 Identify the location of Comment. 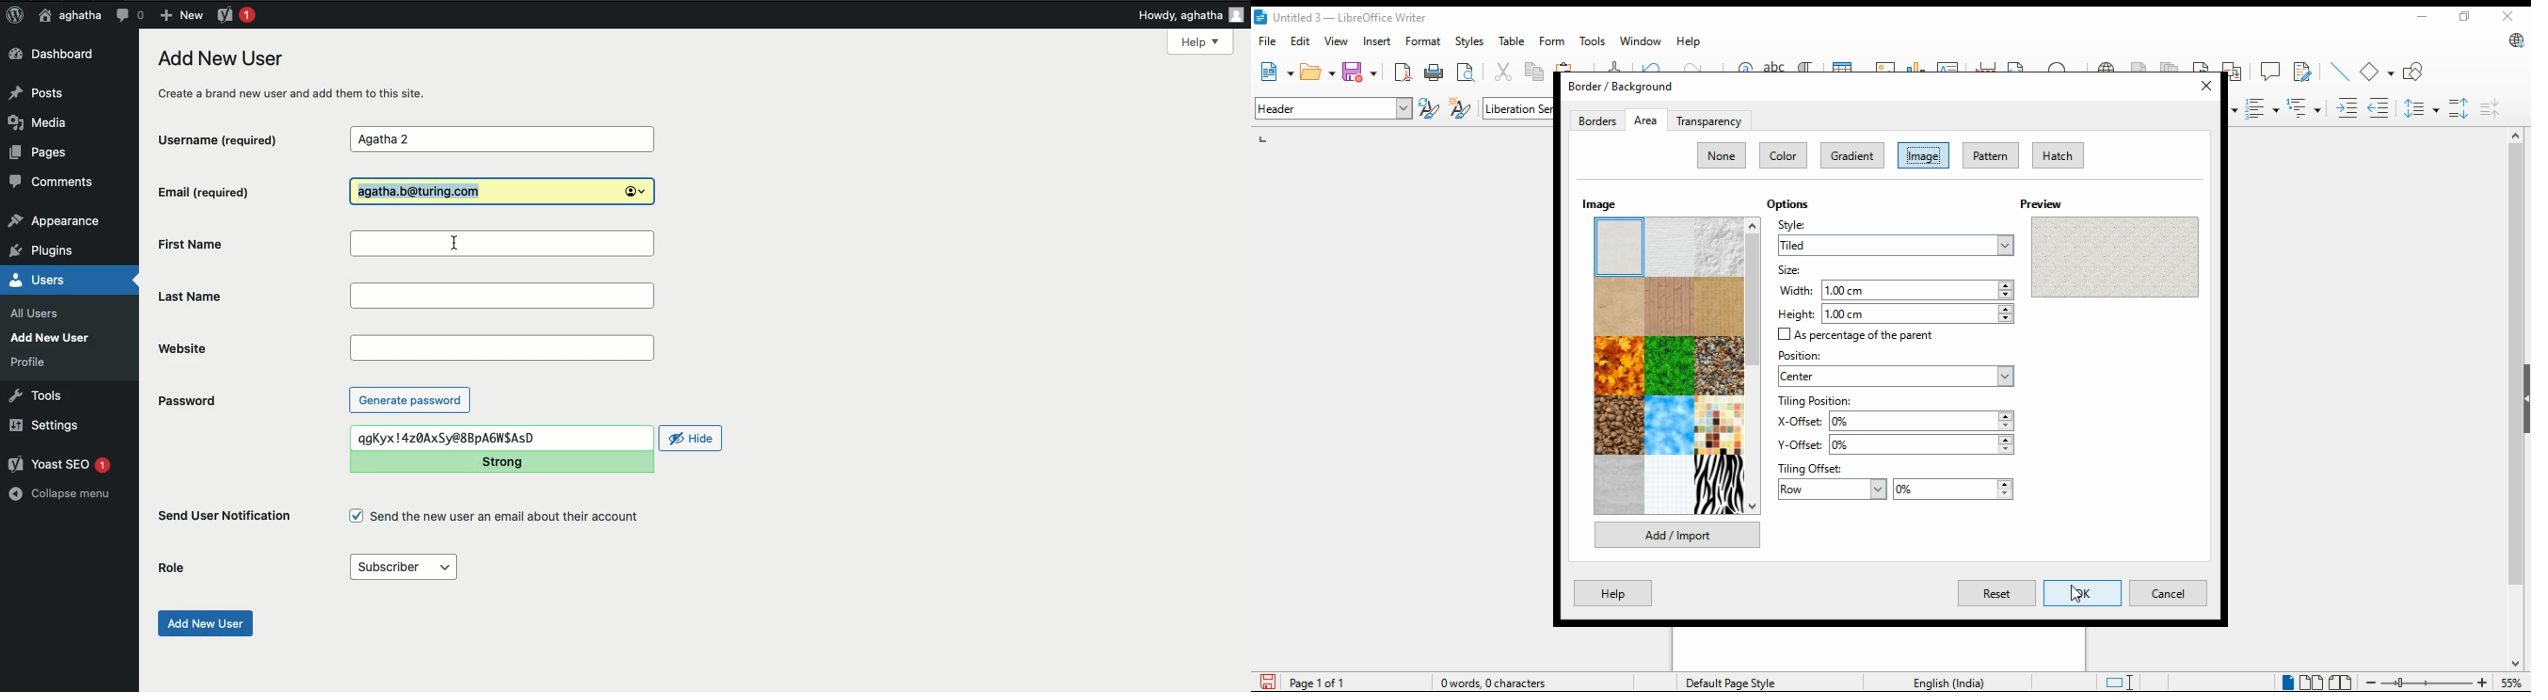
(130, 15).